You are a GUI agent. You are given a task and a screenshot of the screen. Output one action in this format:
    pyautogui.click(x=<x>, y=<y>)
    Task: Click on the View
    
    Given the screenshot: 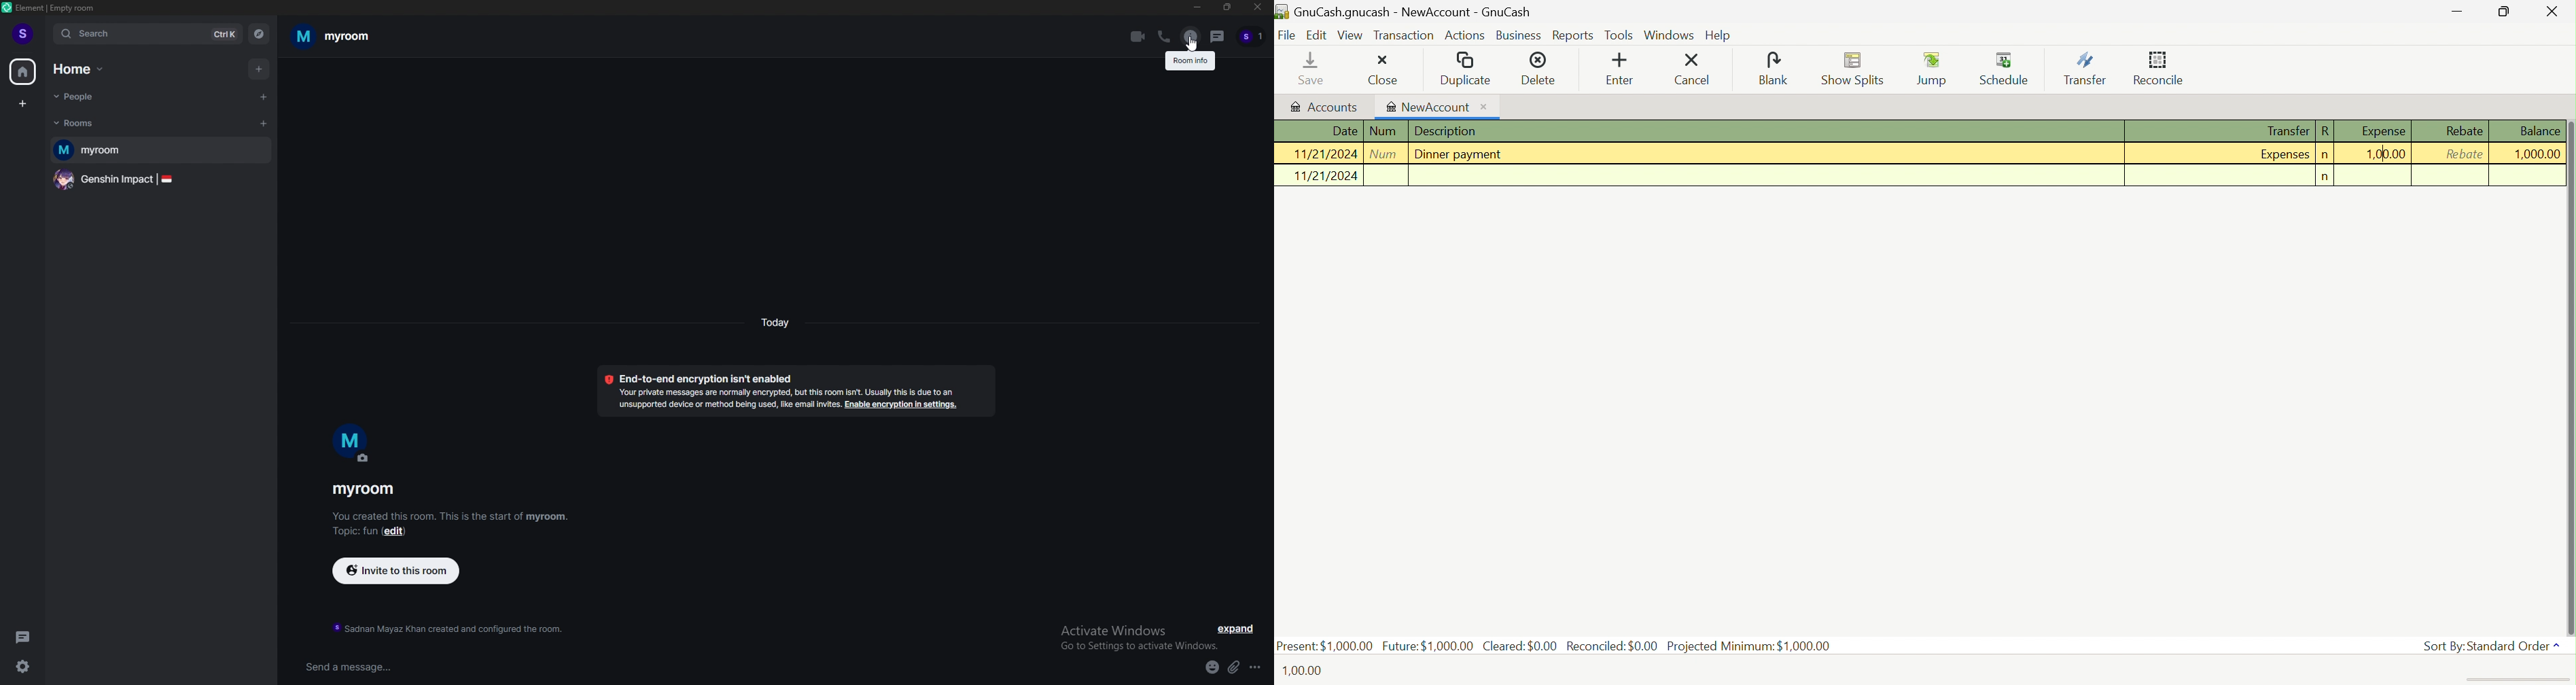 What is the action you would take?
    pyautogui.click(x=1350, y=35)
    